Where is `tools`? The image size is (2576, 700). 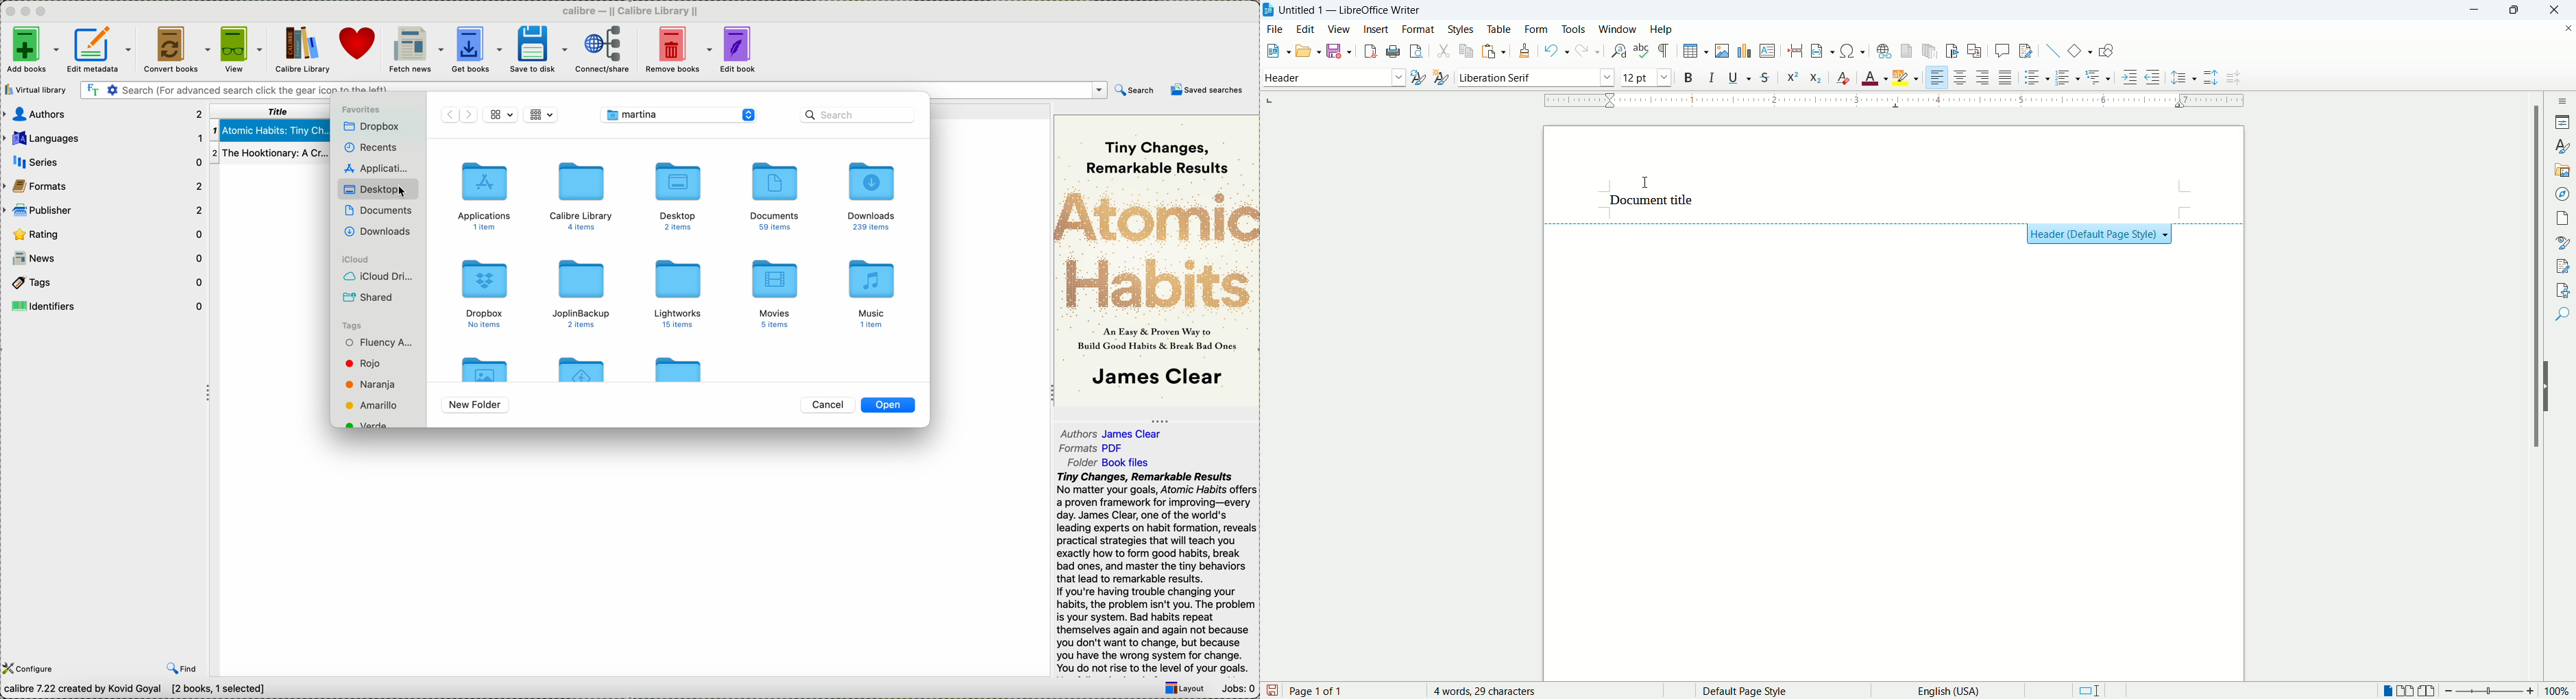 tools is located at coordinates (1575, 29).